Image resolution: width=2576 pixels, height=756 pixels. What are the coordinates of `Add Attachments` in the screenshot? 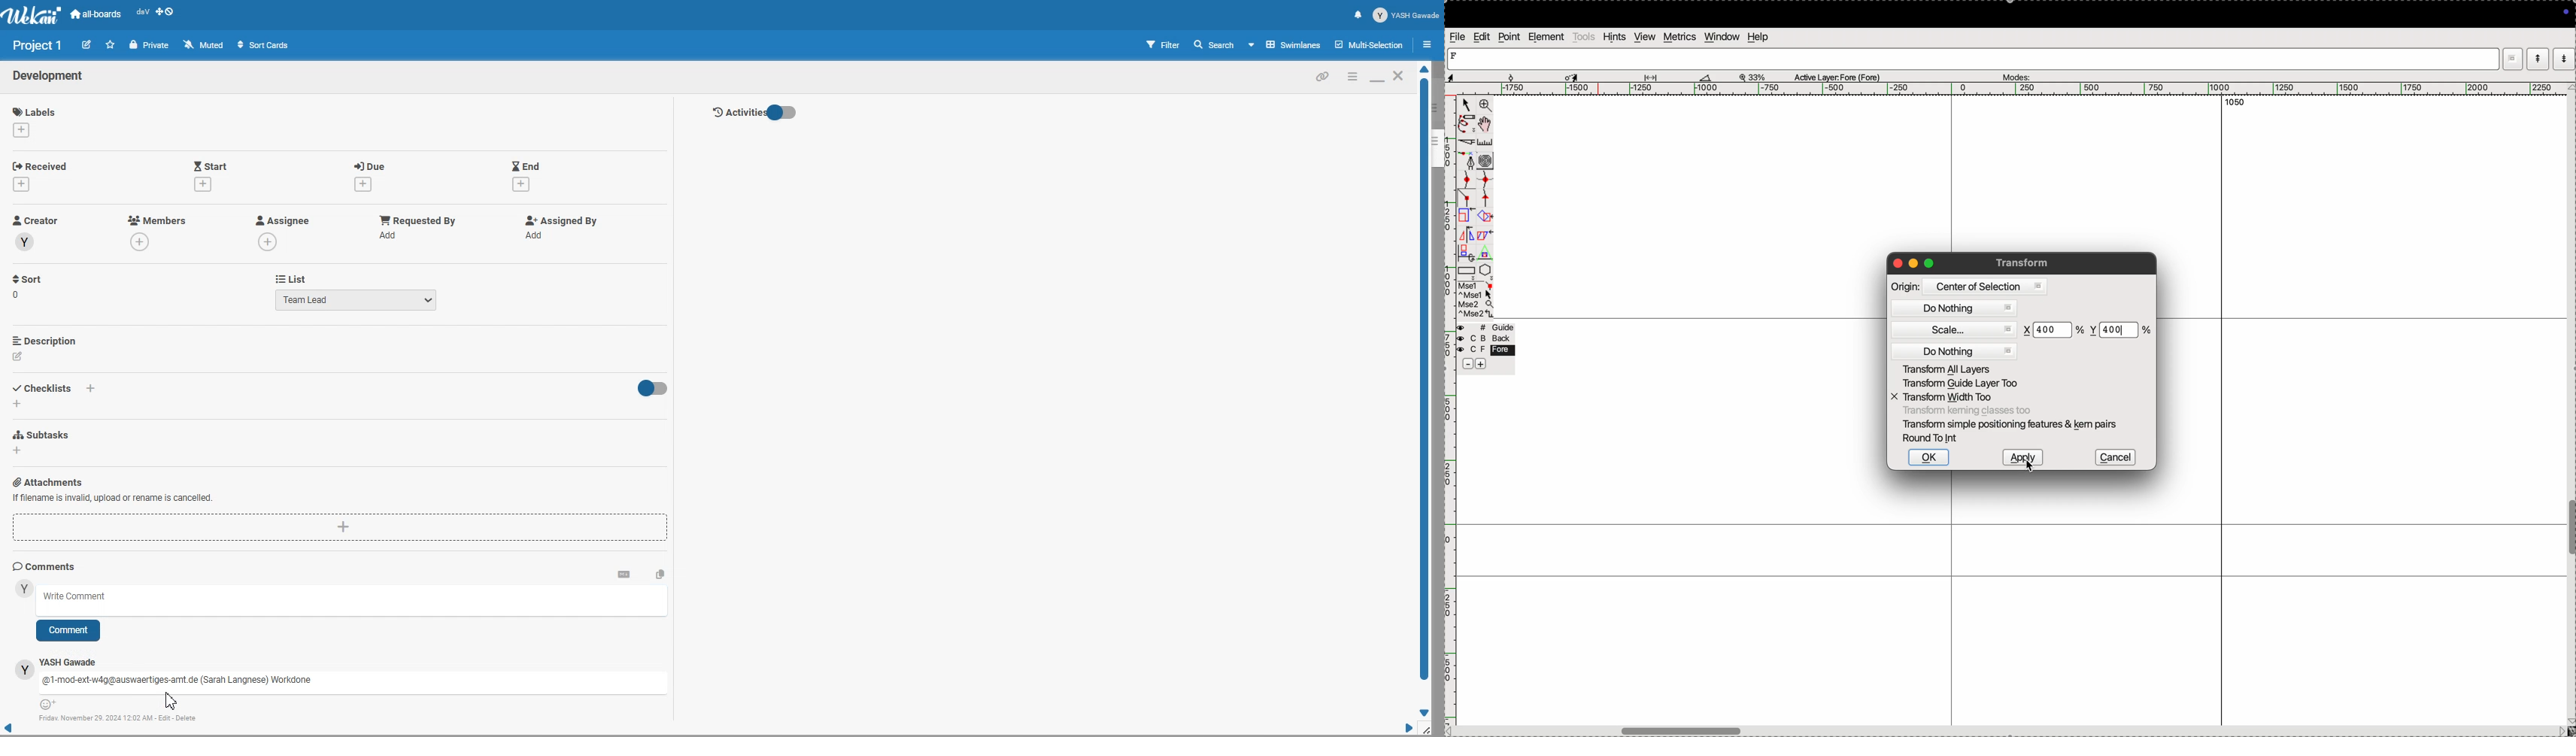 It's located at (47, 481).